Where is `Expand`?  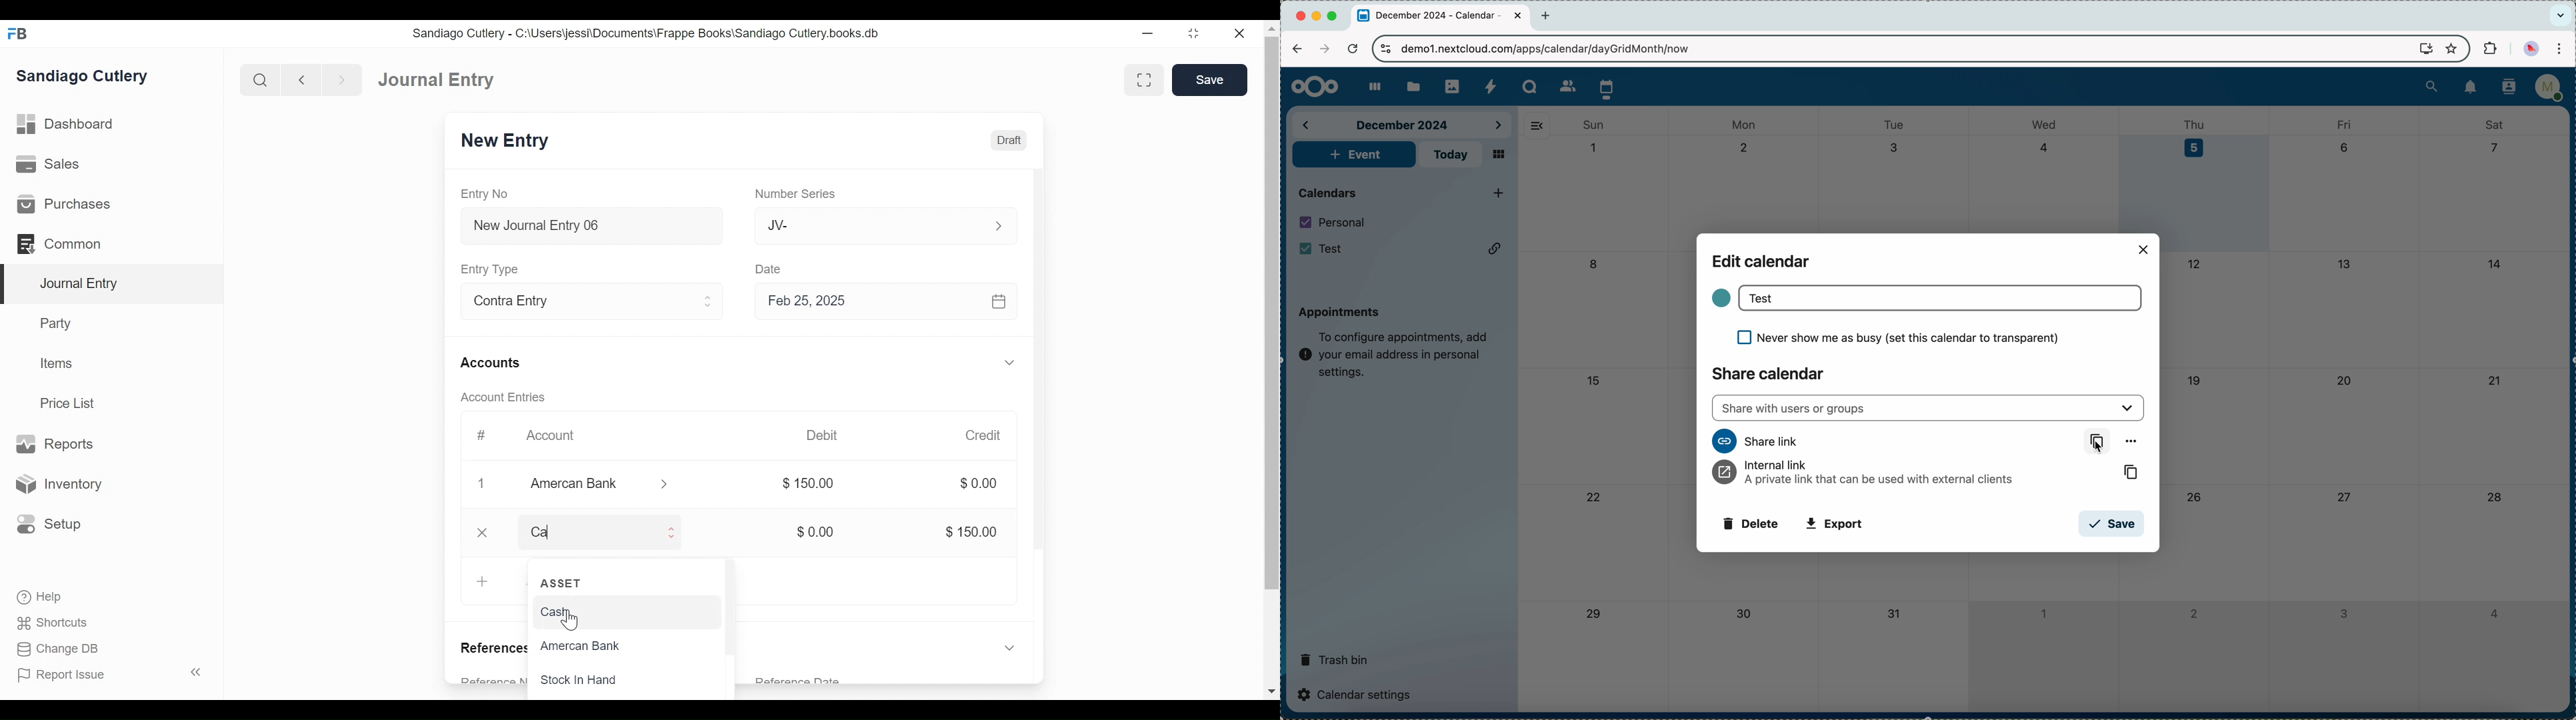
Expand is located at coordinates (1009, 363).